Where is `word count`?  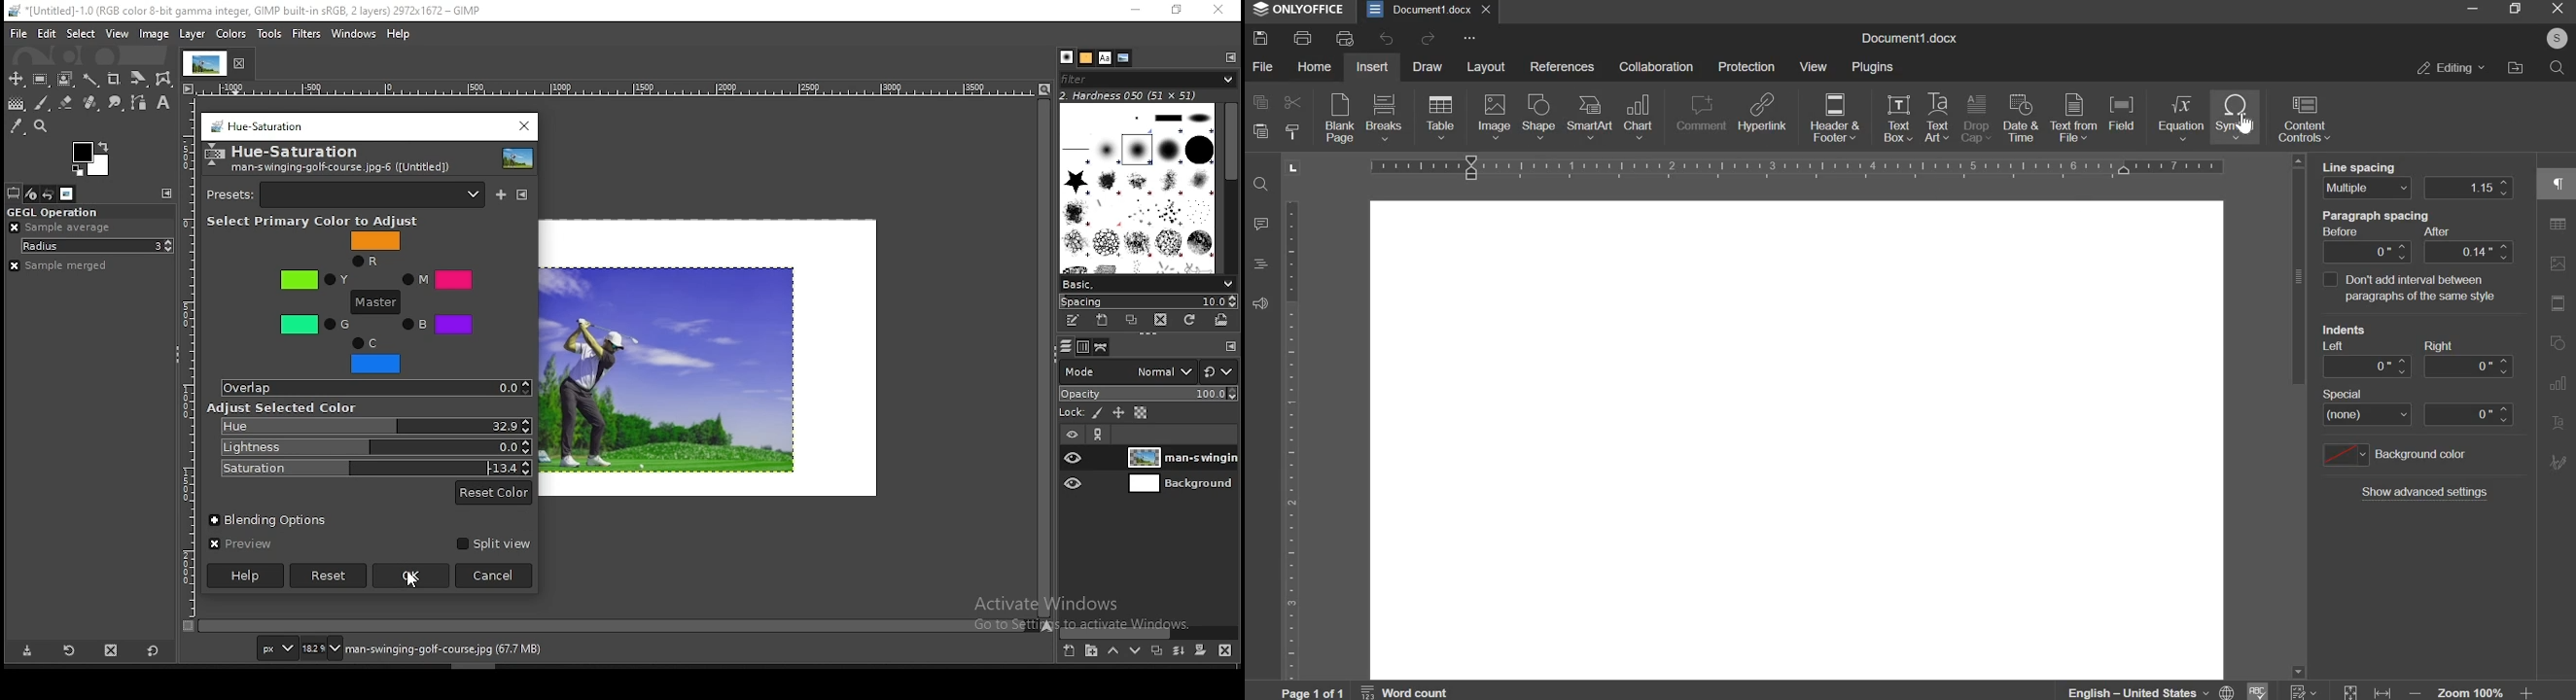
word count is located at coordinates (1406, 691).